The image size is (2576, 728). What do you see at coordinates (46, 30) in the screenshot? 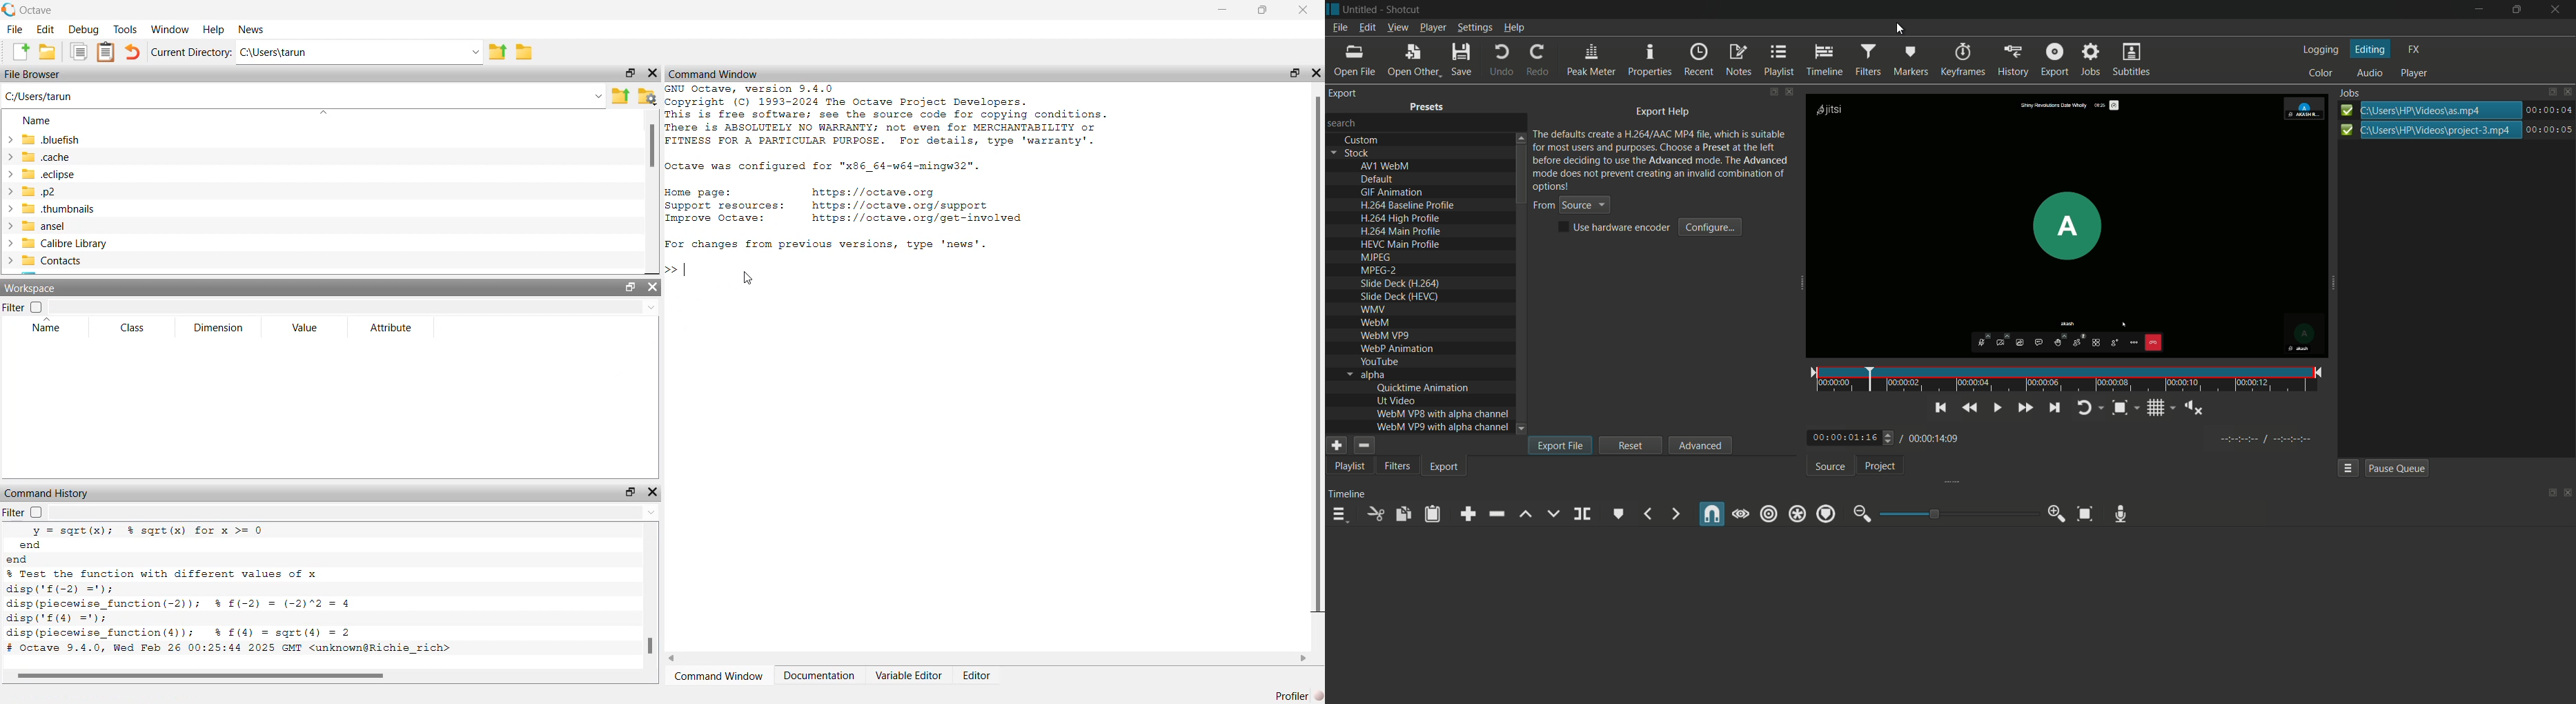
I see `Edit` at bounding box center [46, 30].